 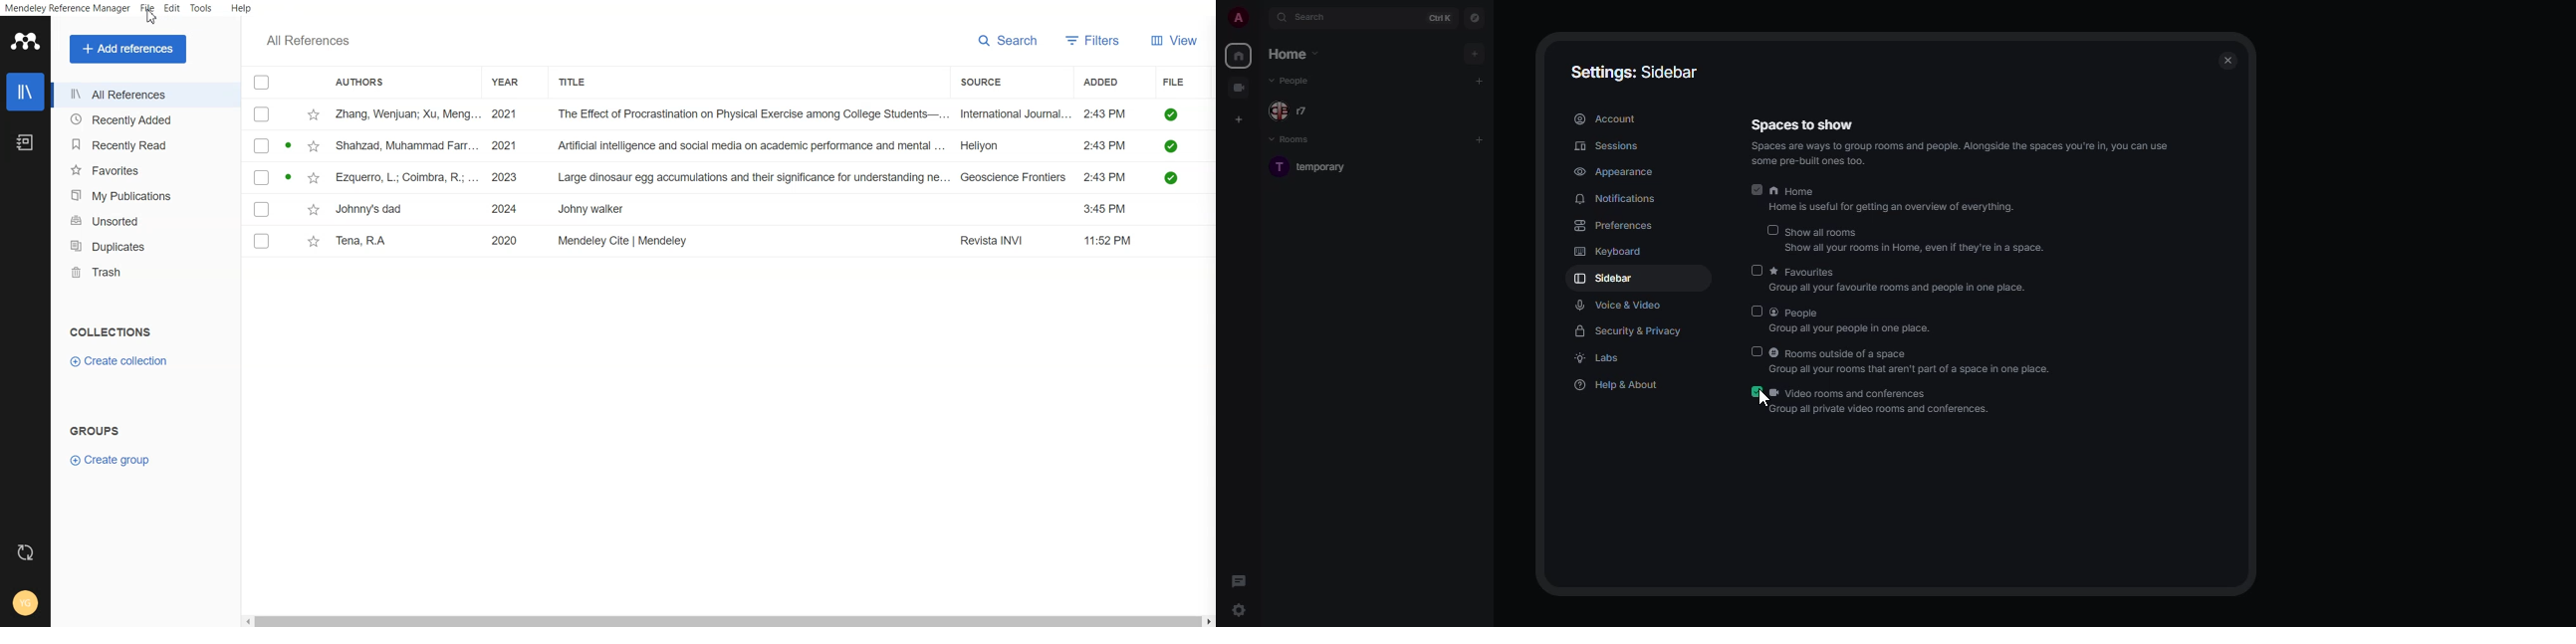 What do you see at coordinates (240, 9) in the screenshot?
I see `Help` at bounding box center [240, 9].